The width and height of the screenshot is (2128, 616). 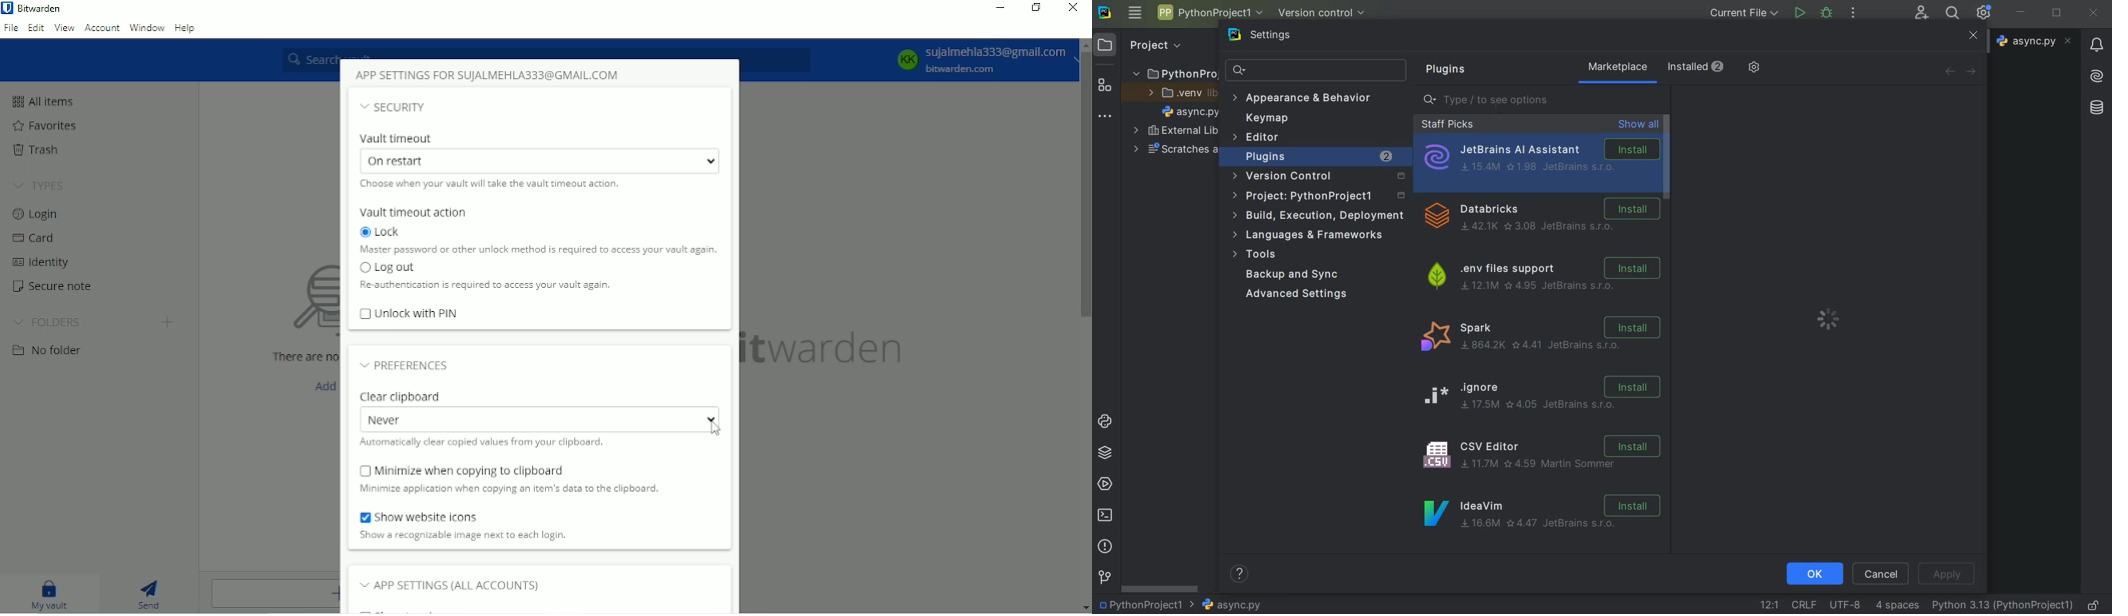 I want to click on Types, so click(x=42, y=186).